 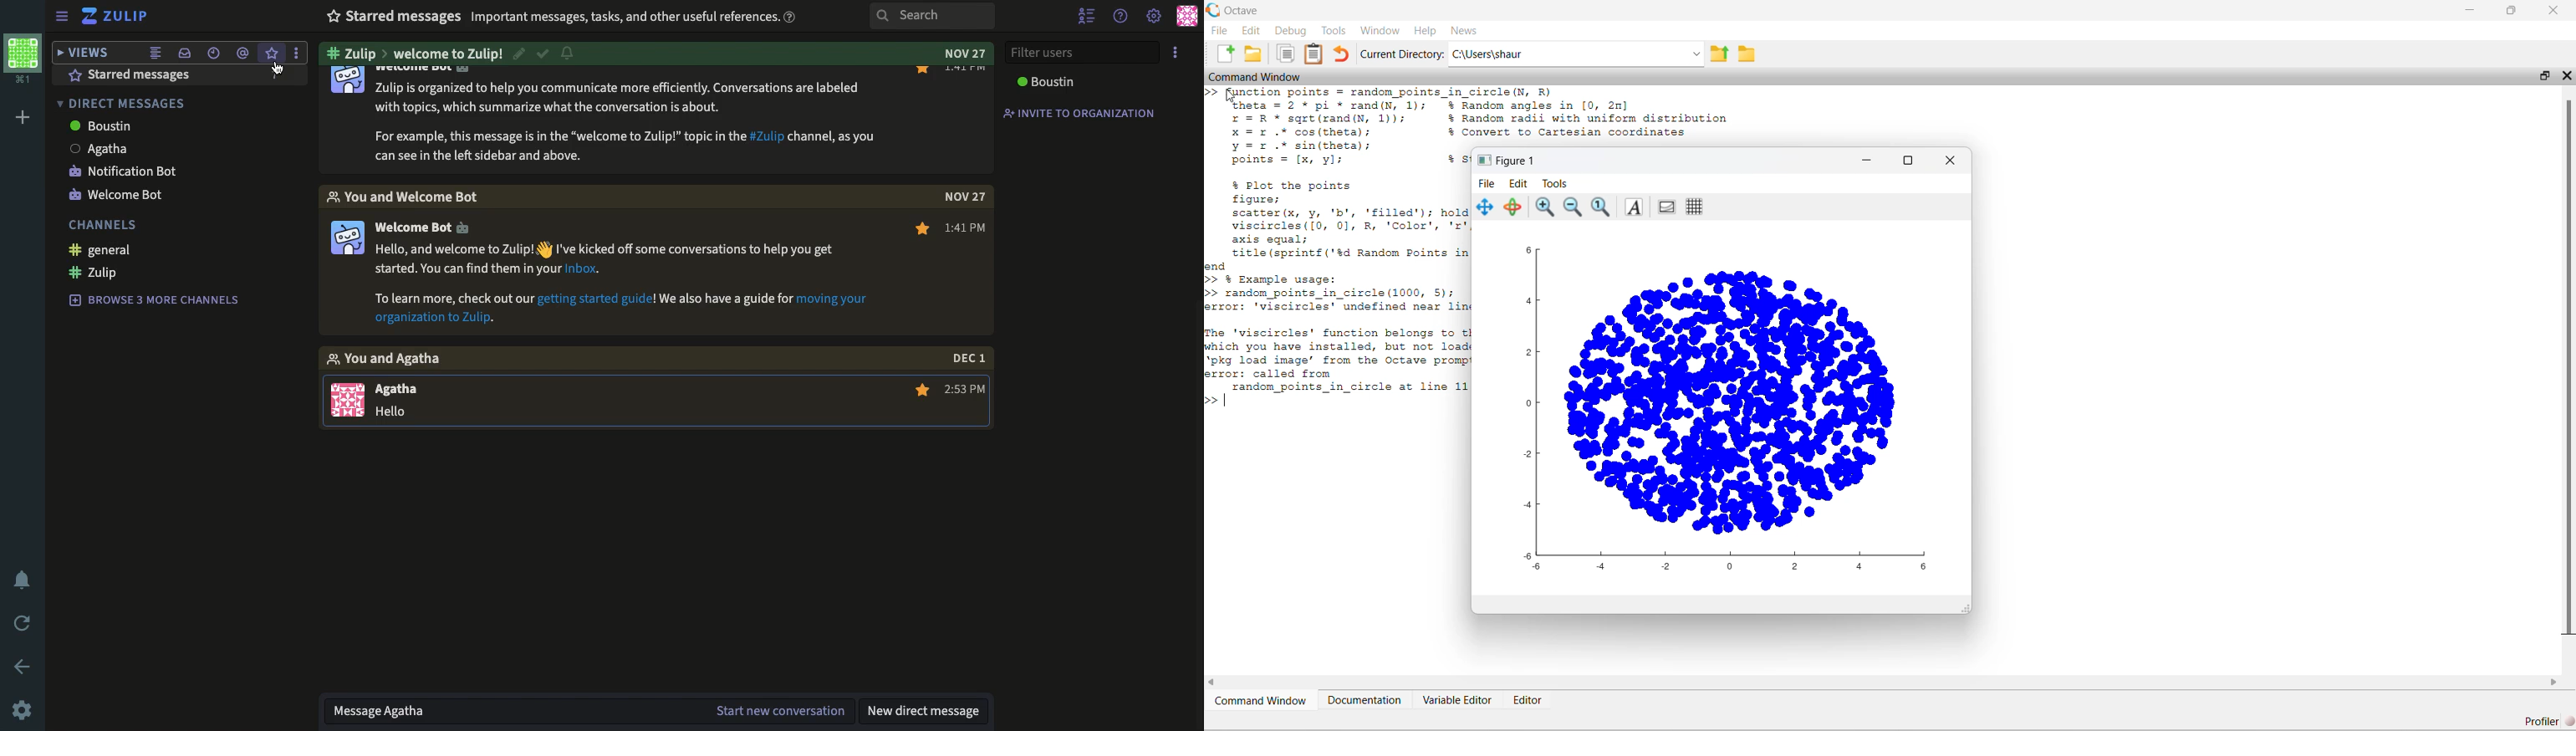 What do you see at coordinates (387, 710) in the screenshot?
I see `message Agatha` at bounding box center [387, 710].